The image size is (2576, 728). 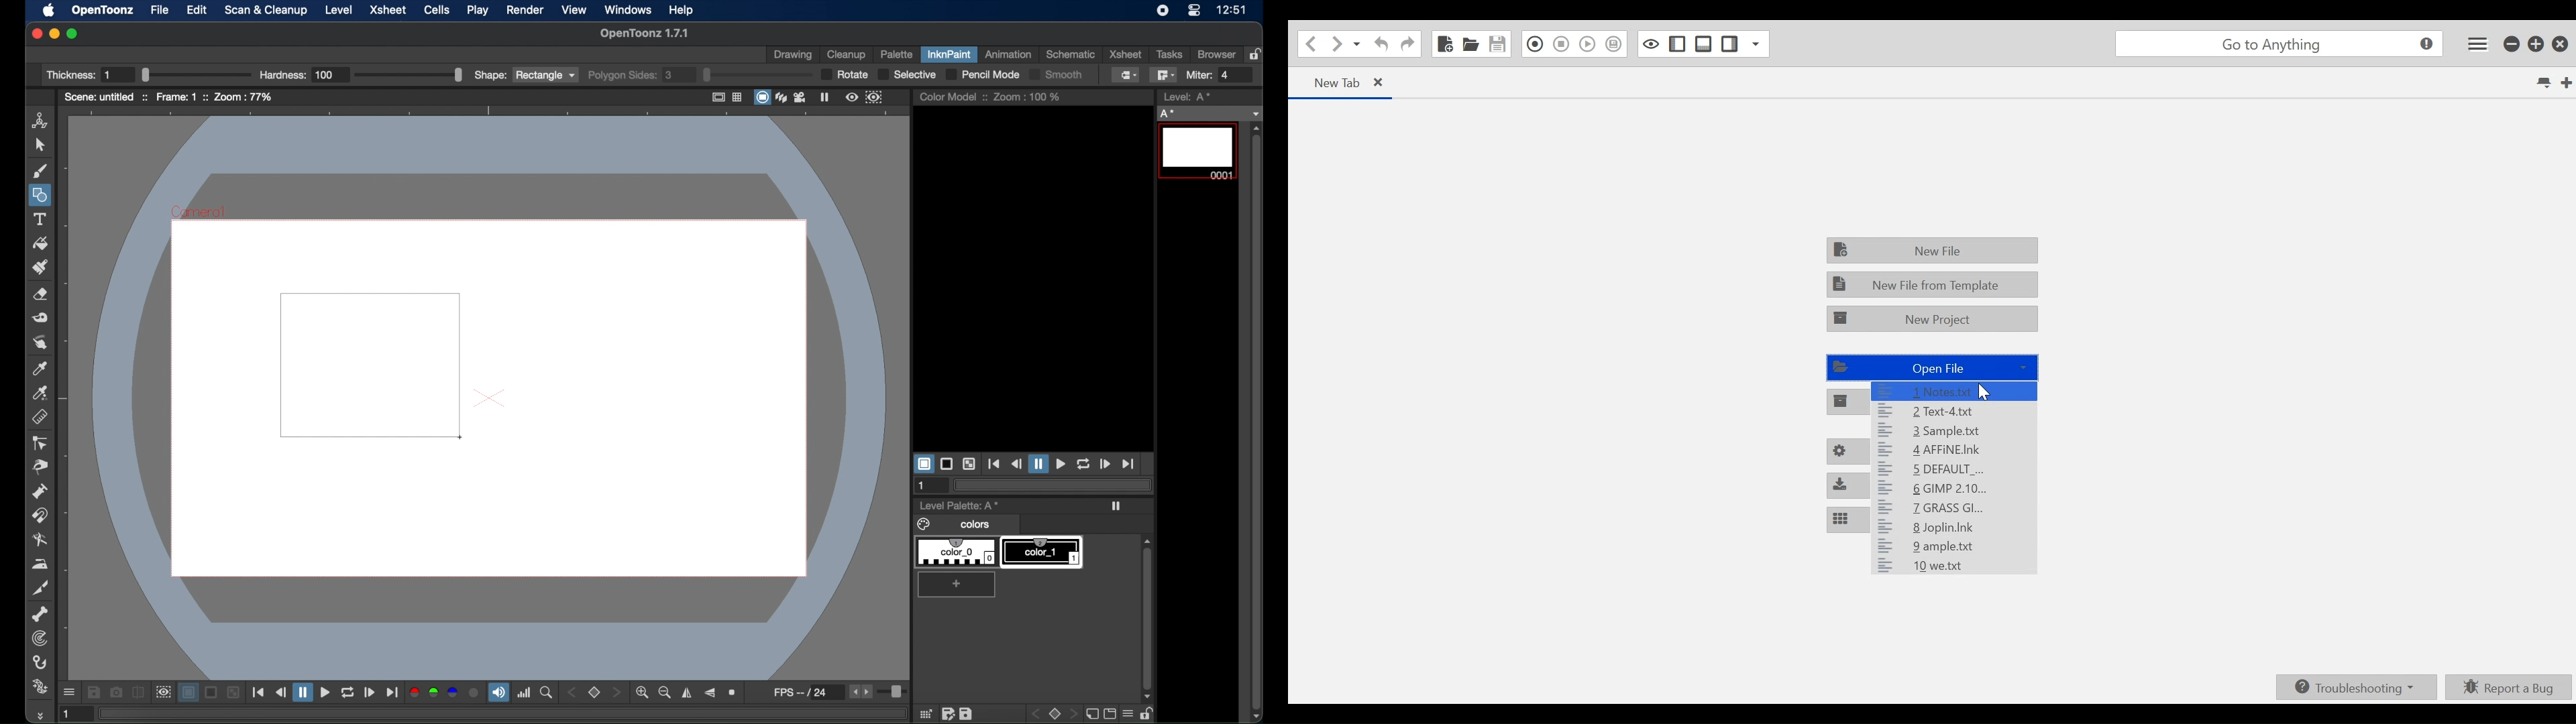 What do you see at coordinates (1146, 609) in the screenshot?
I see `scroll box` at bounding box center [1146, 609].